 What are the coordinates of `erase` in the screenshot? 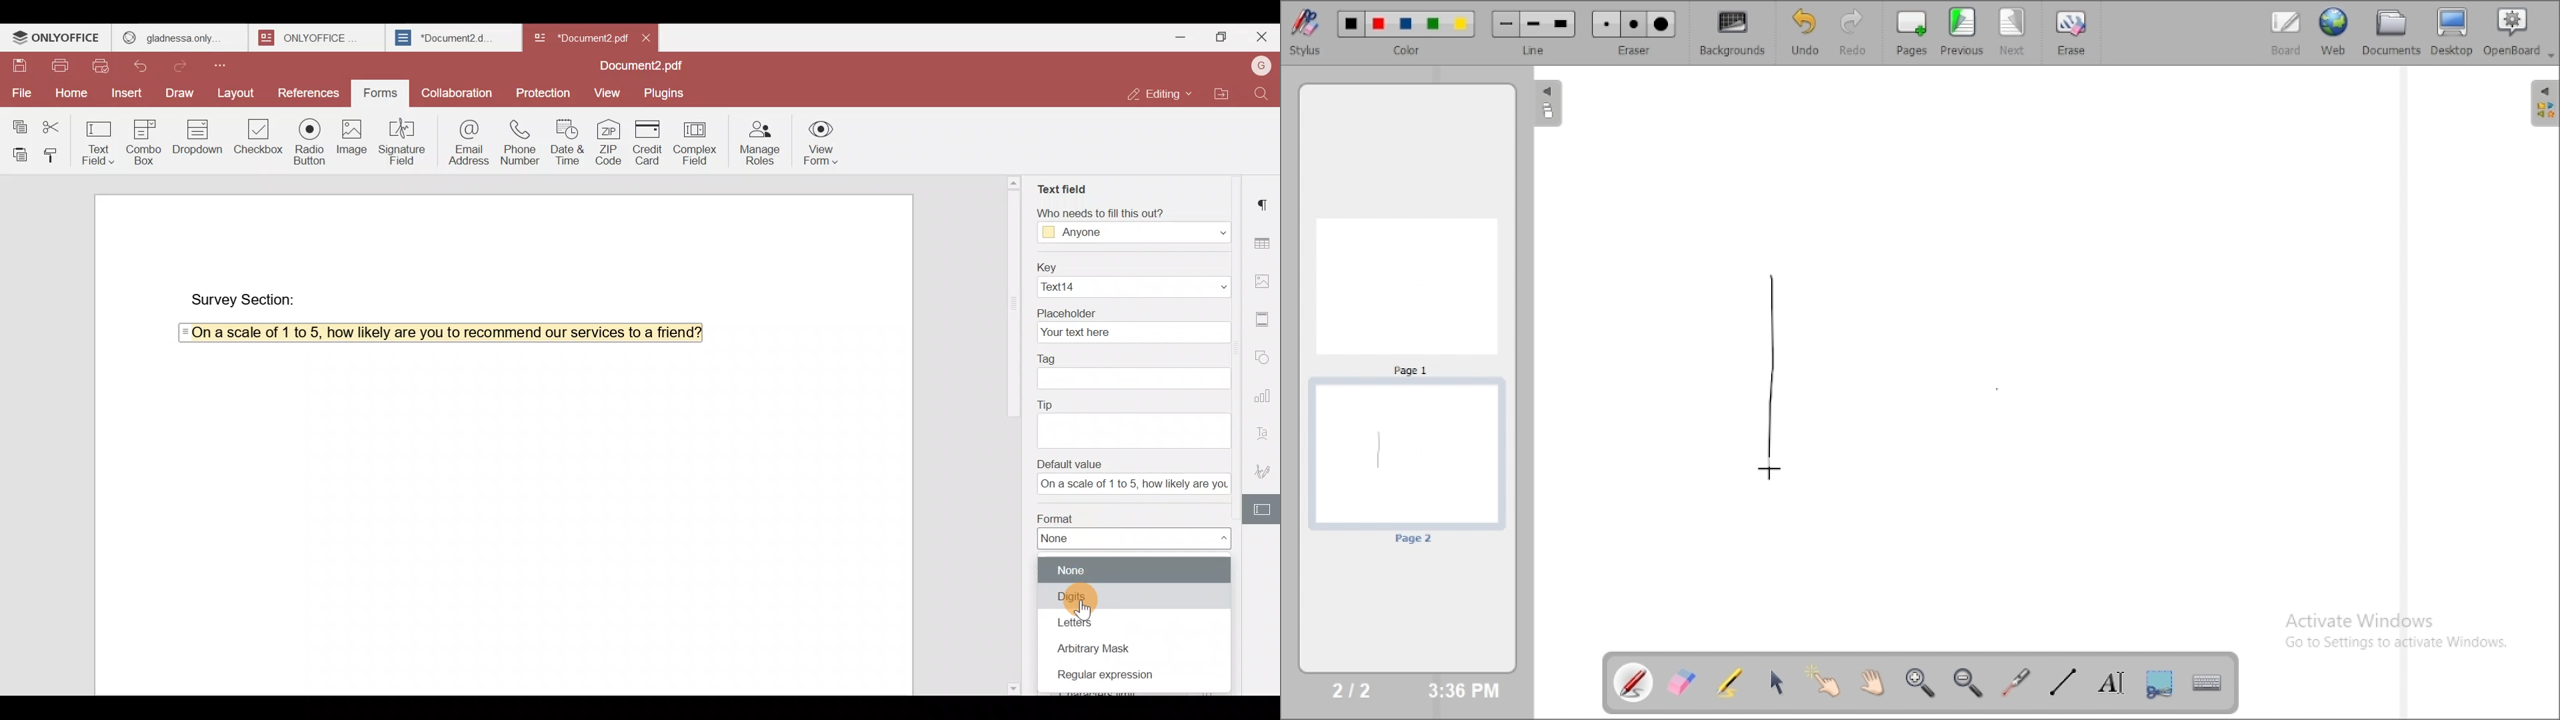 It's located at (2070, 32).